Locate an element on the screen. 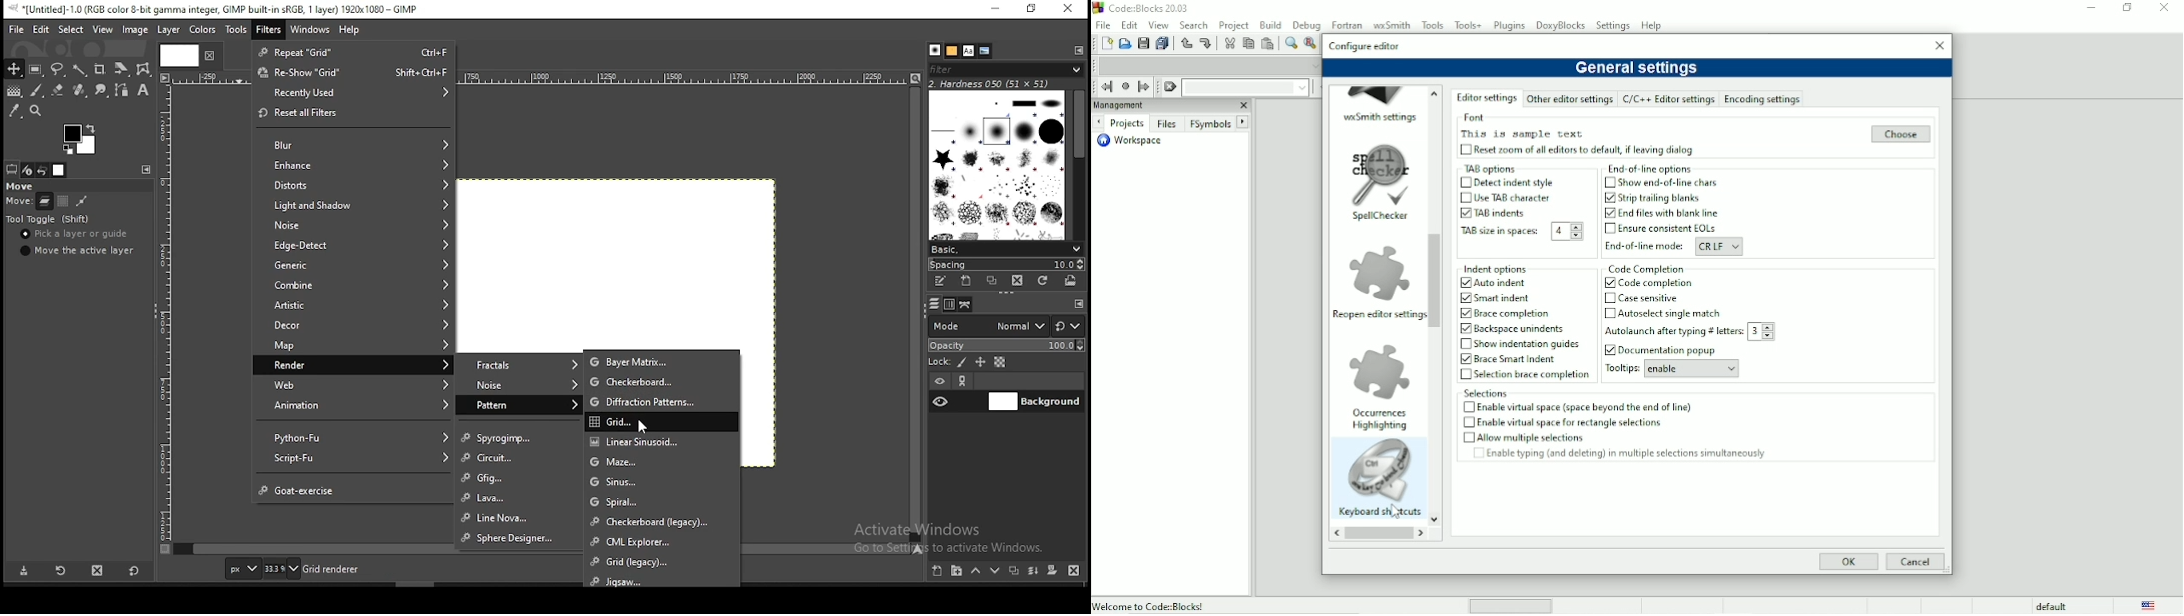  Autoselect single match is located at coordinates (1669, 314).